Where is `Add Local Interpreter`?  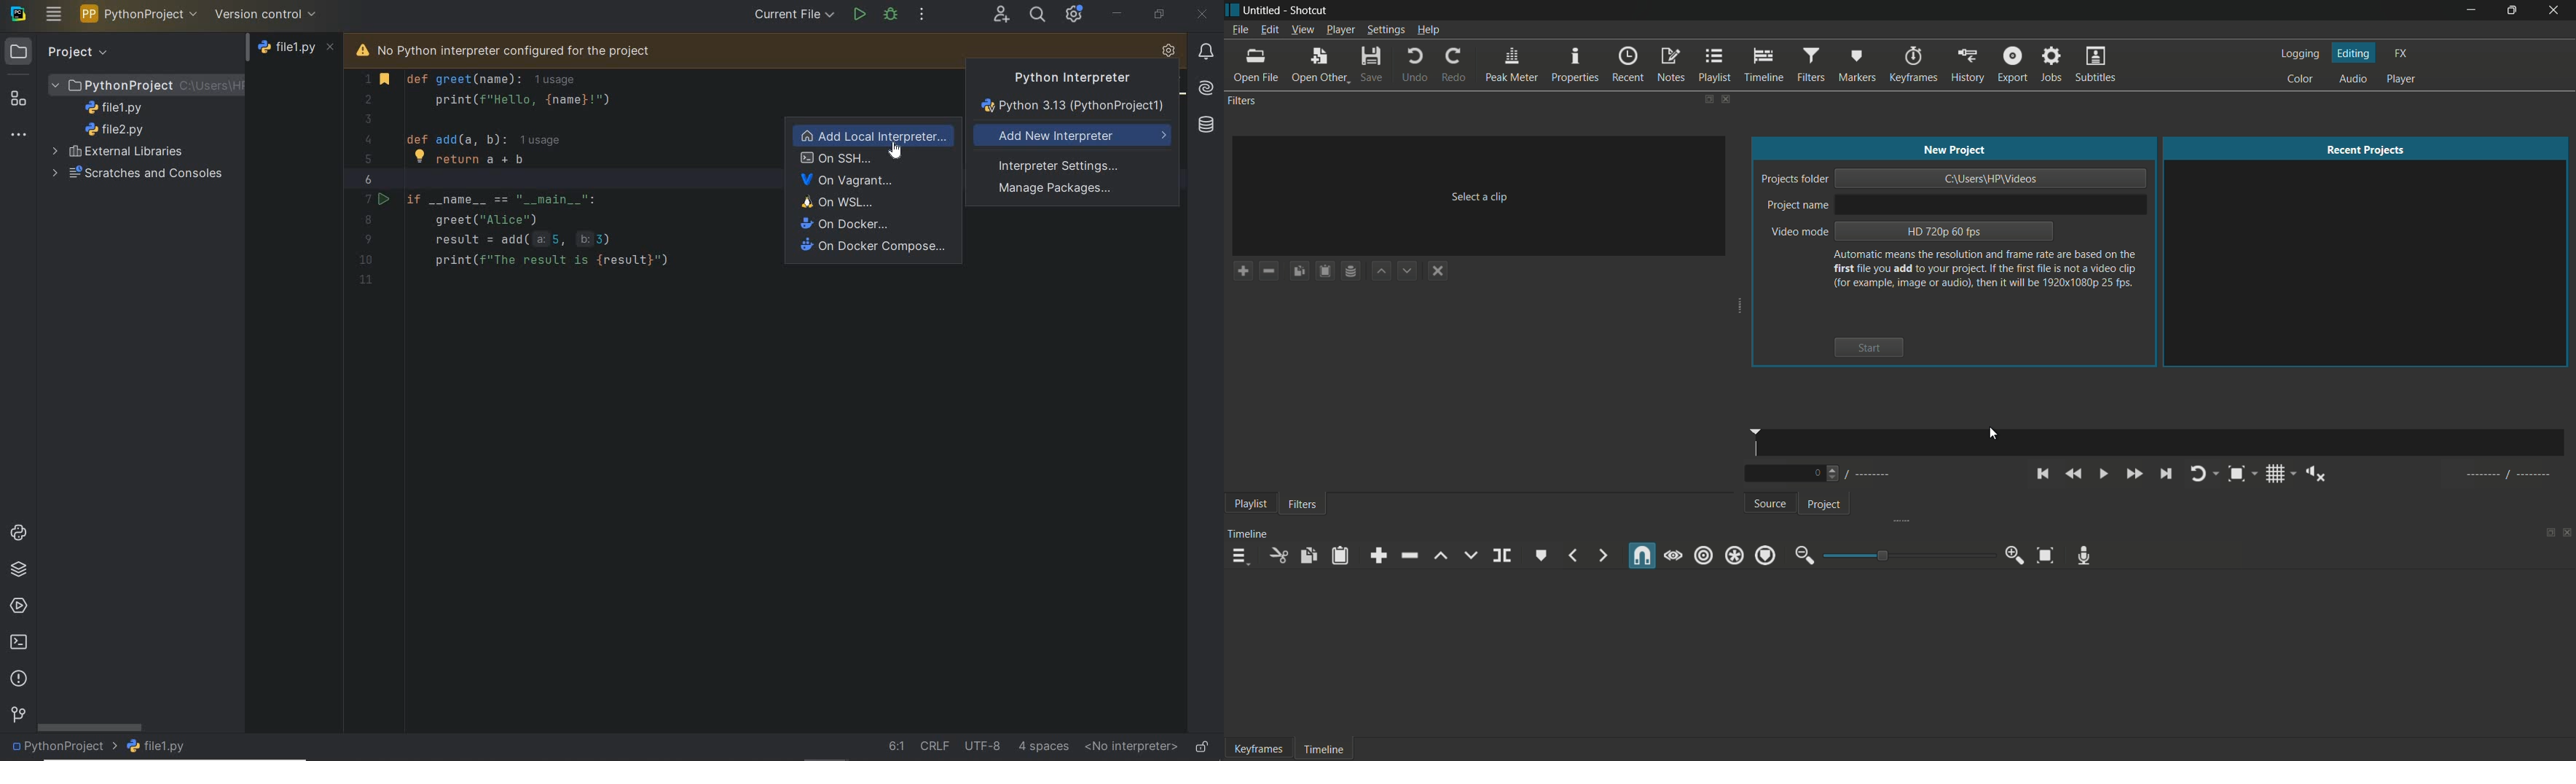
Add Local Interpreter is located at coordinates (875, 136).